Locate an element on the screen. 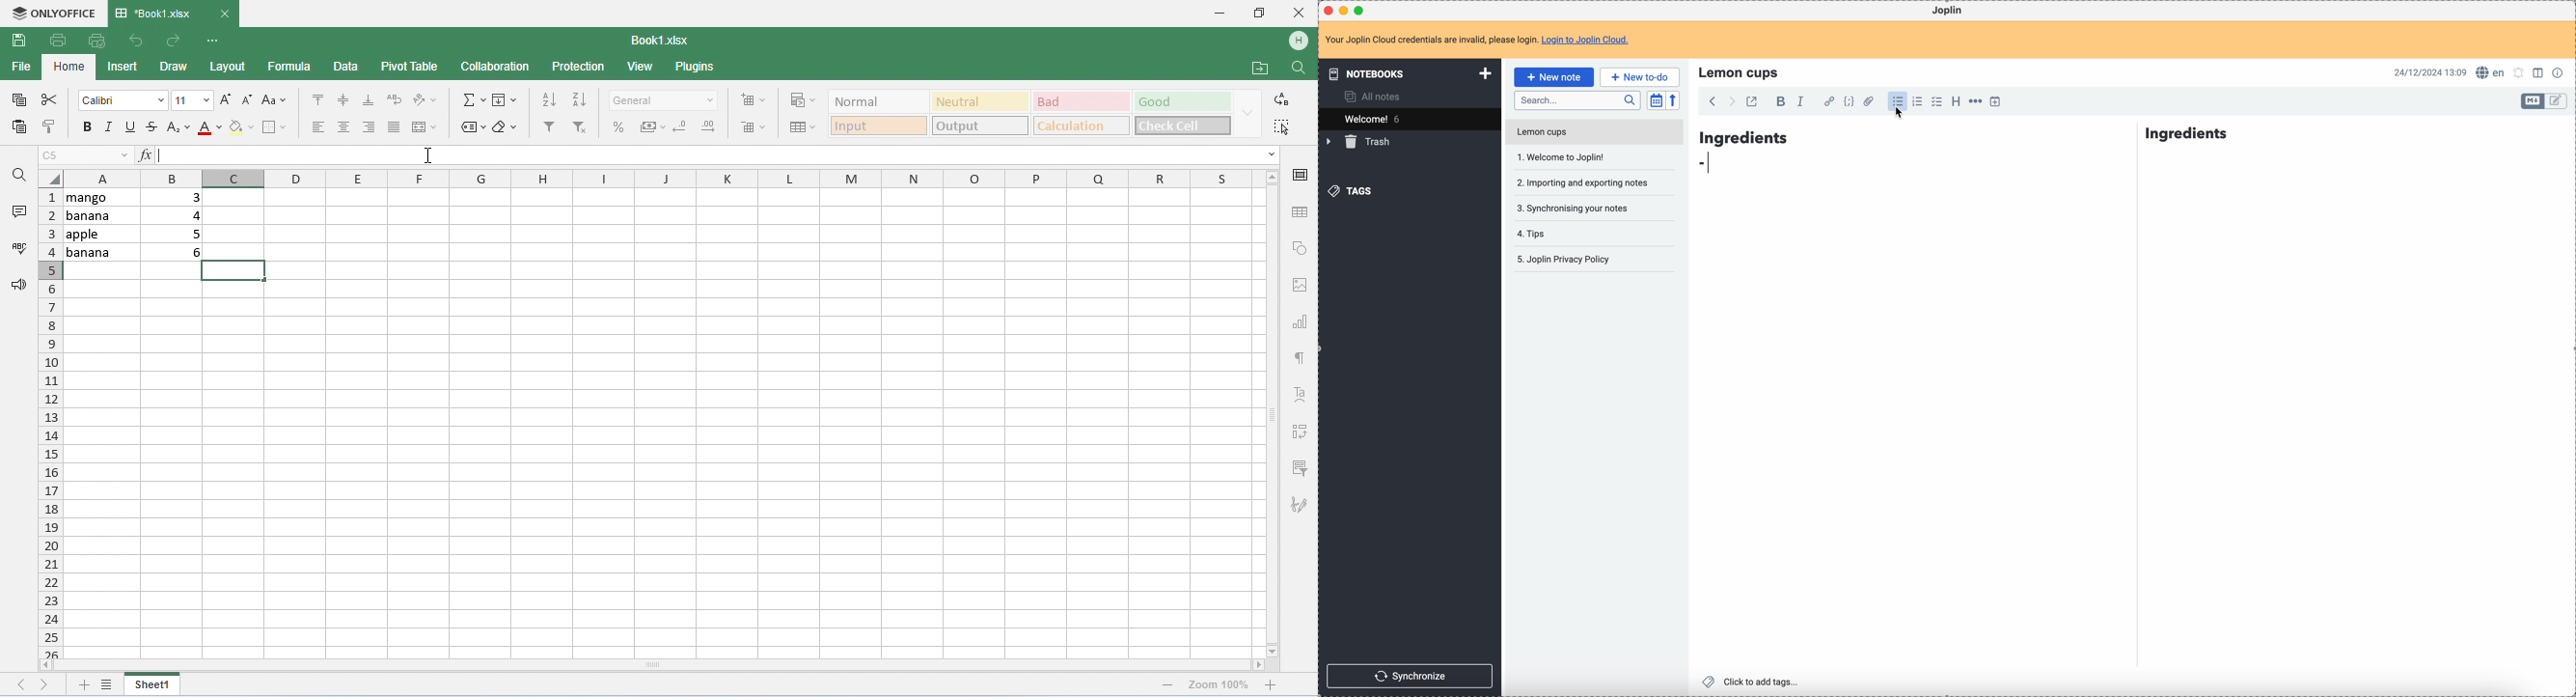 The image size is (2576, 700). remove filter is located at coordinates (583, 128).